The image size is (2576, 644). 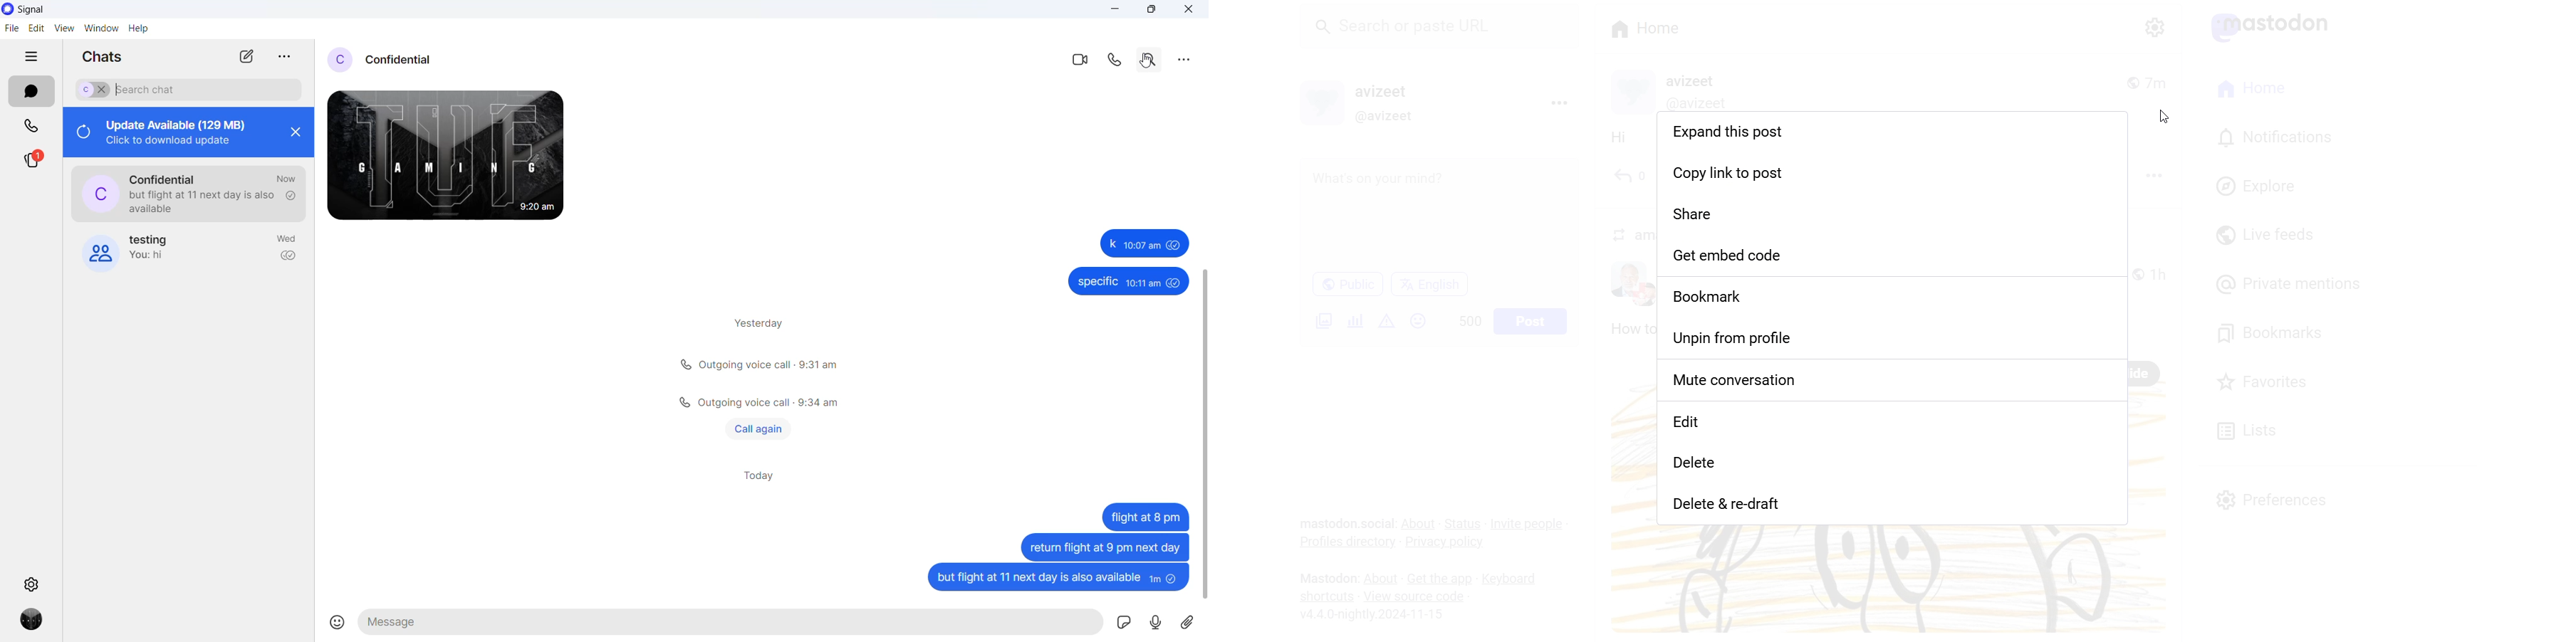 I want to click on User, so click(x=1393, y=91).